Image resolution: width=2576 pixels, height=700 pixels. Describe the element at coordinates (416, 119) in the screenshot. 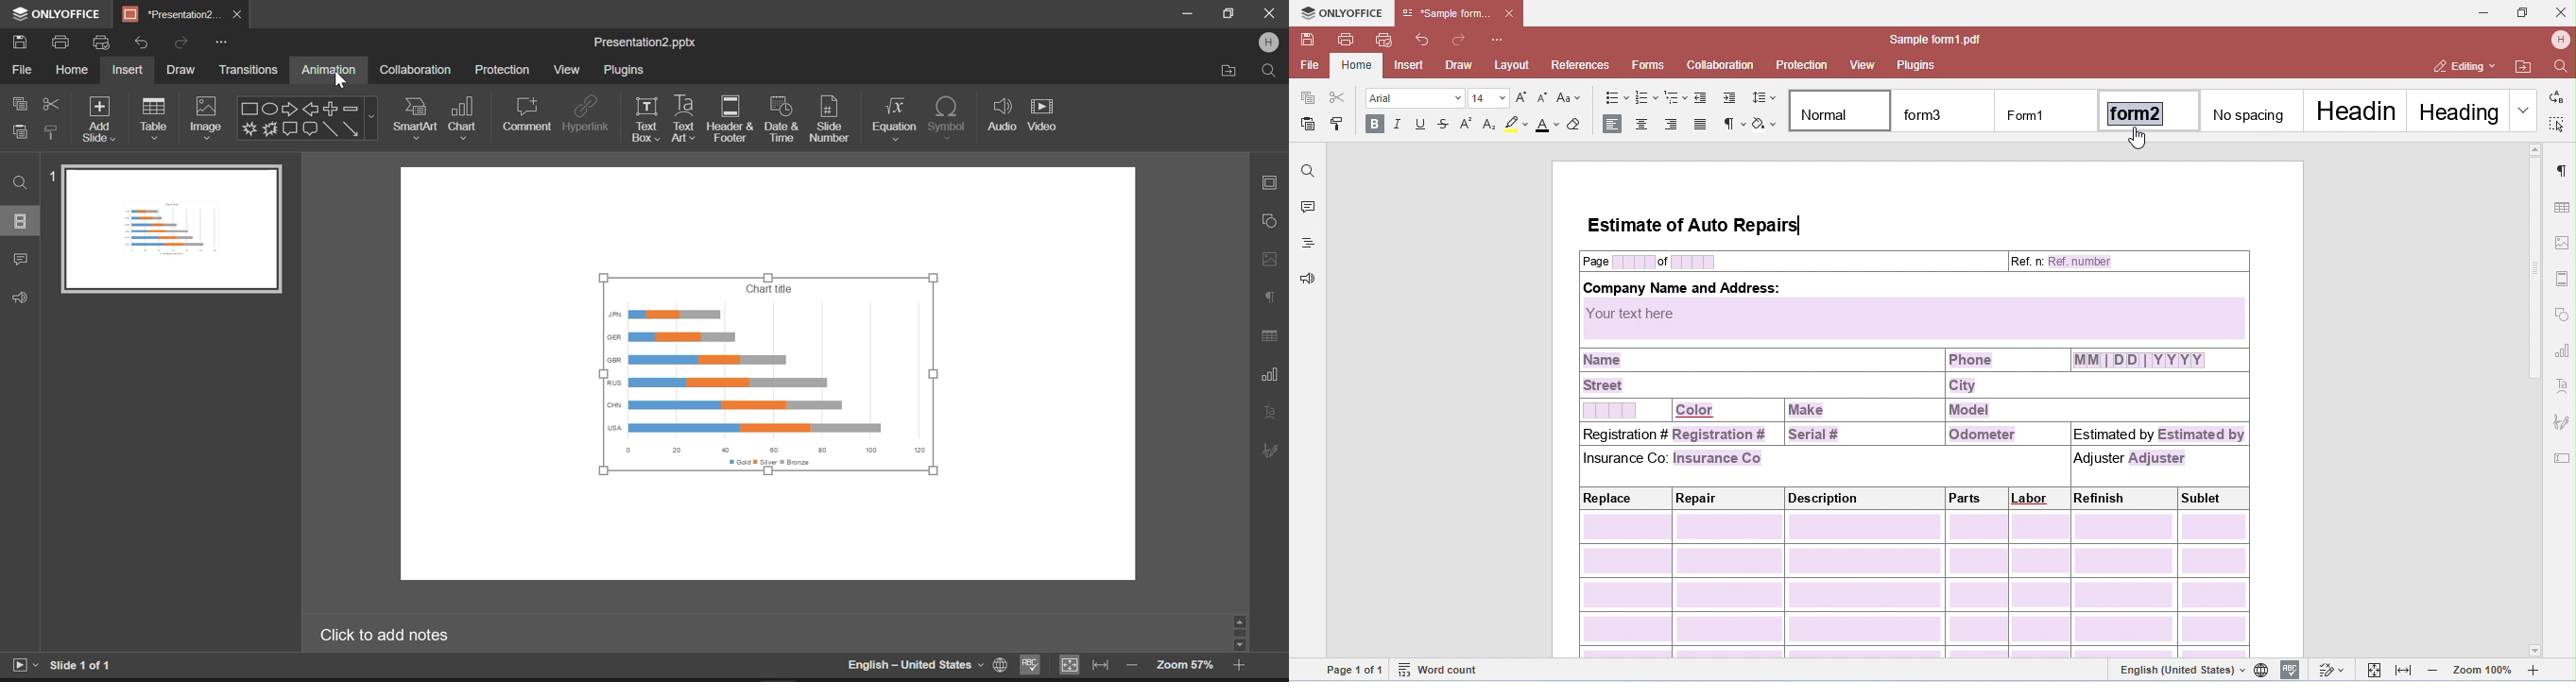

I see `SmartArt` at that location.